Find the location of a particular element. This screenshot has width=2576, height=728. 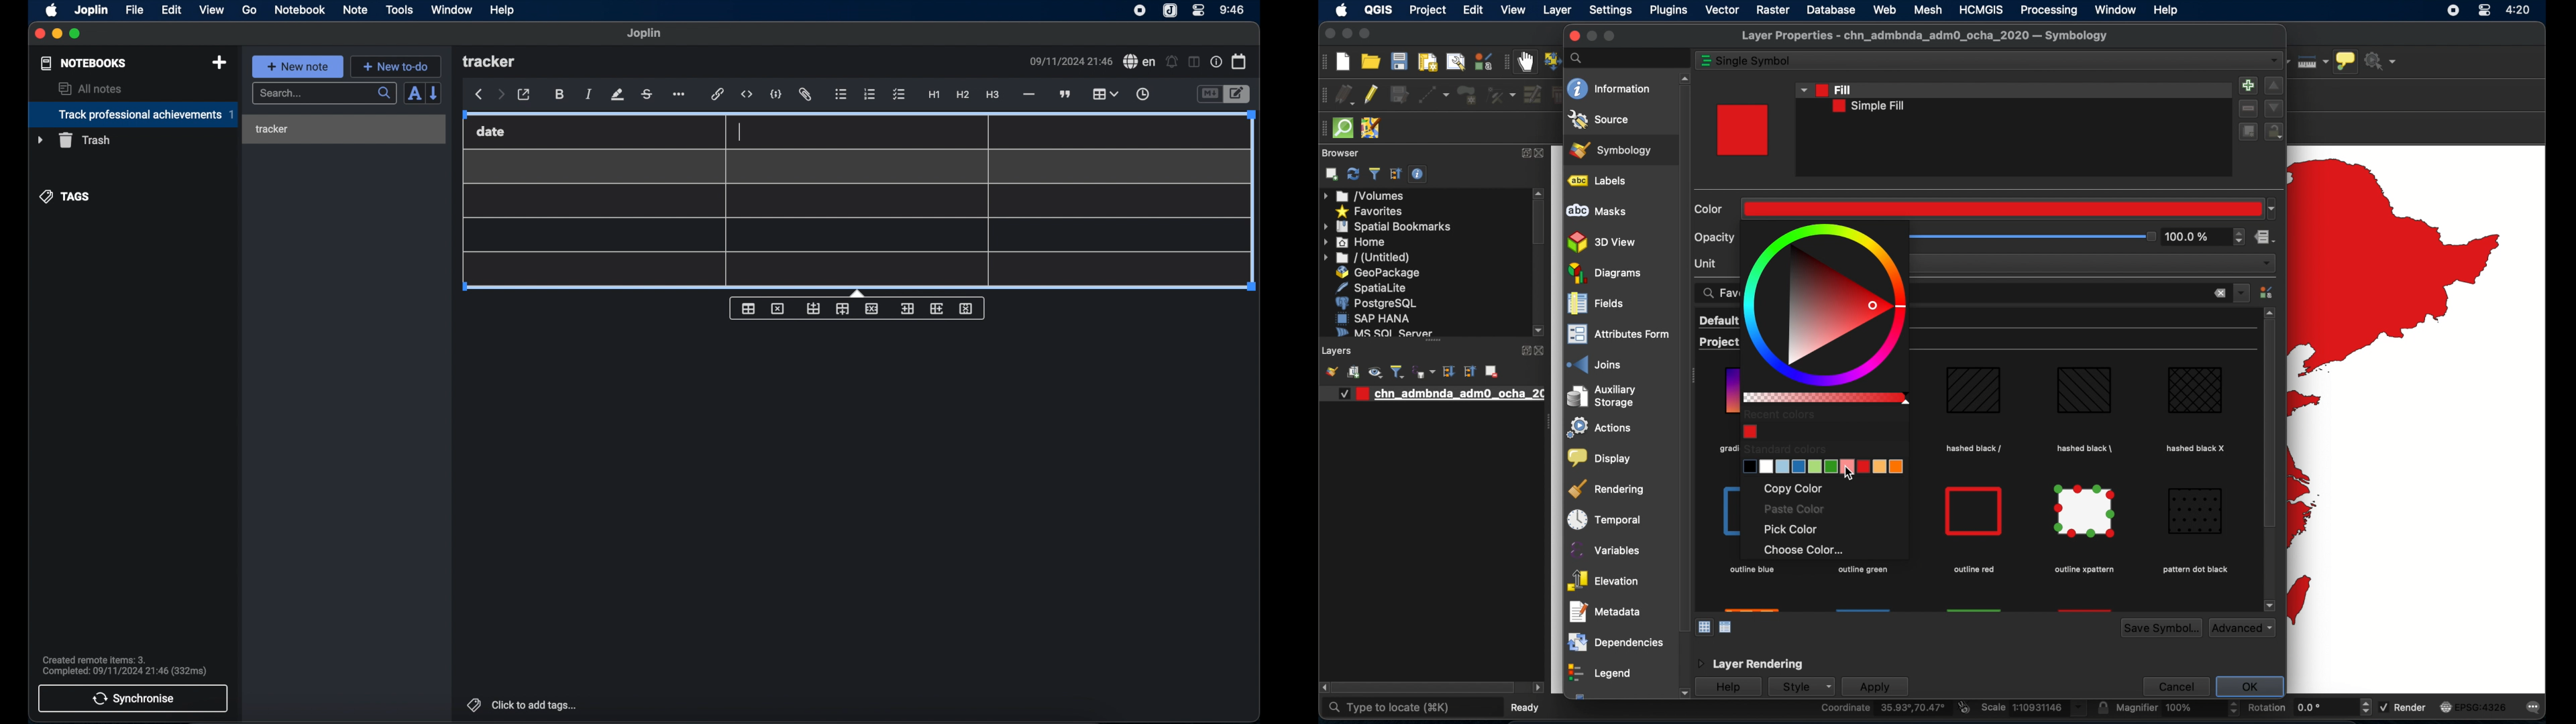

maximizing is located at coordinates (1366, 34).